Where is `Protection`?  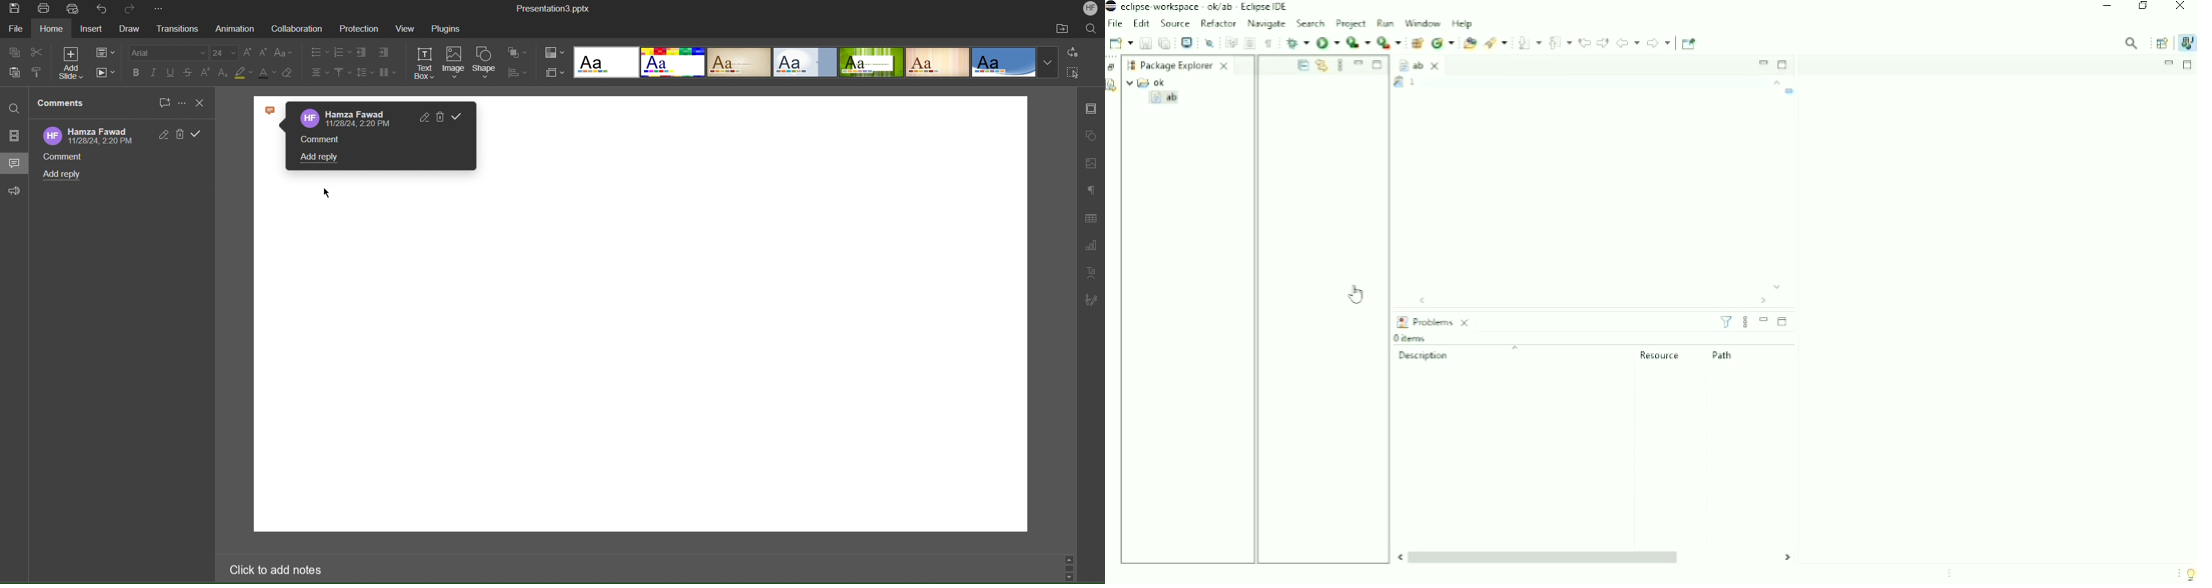
Protection is located at coordinates (361, 29).